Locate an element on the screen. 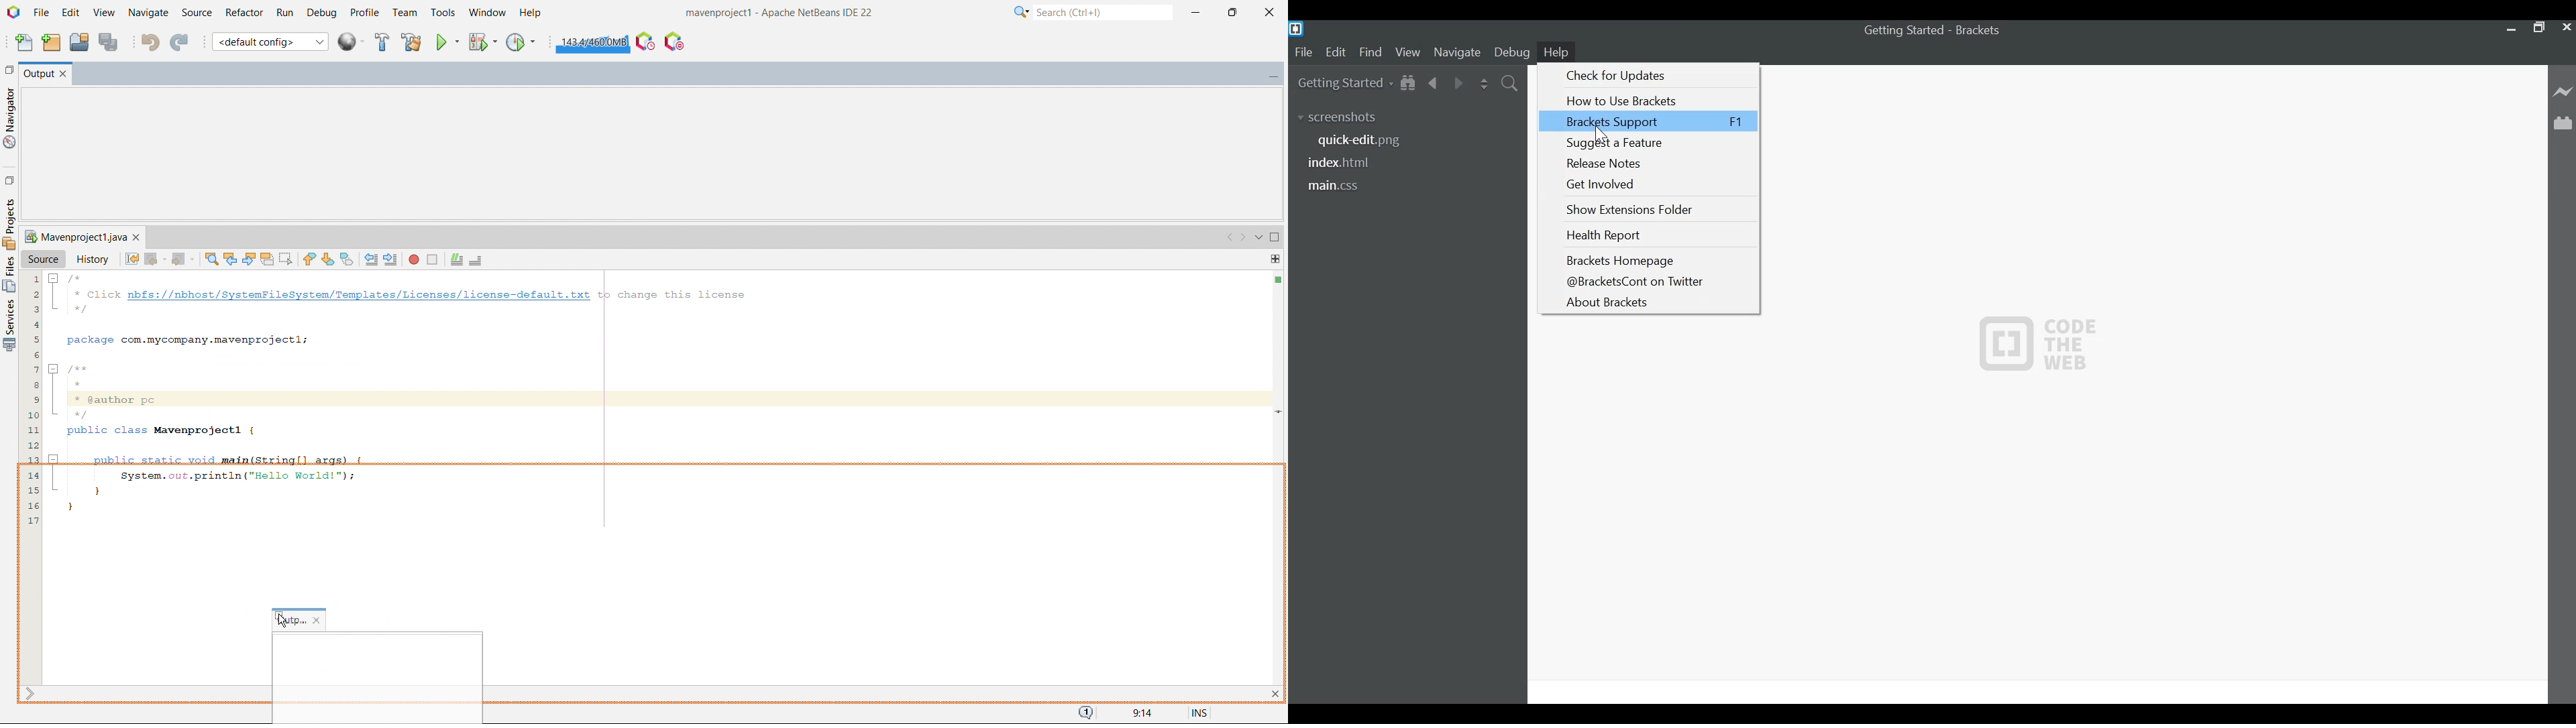  Manage Extensions is located at coordinates (2565, 122).